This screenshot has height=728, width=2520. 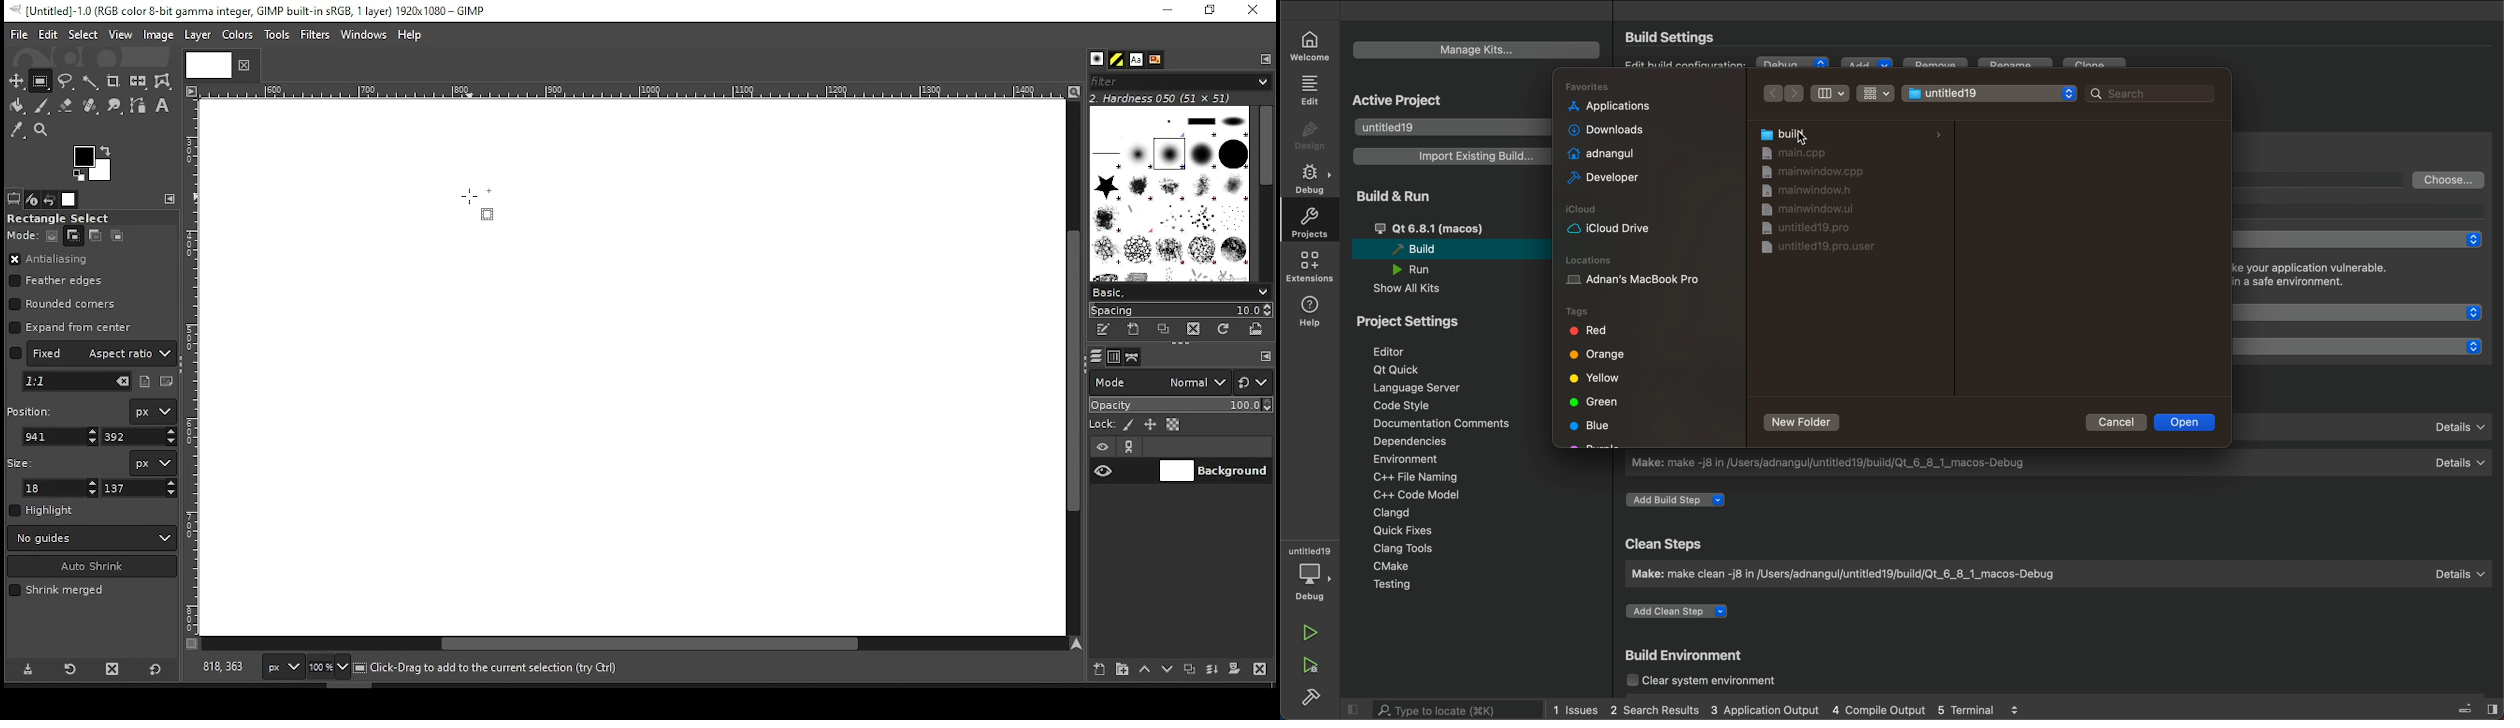 What do you see at coordinates (1311, 45) in the screenshot?
I see `WELCOME` at bounding box center [1311, 45].